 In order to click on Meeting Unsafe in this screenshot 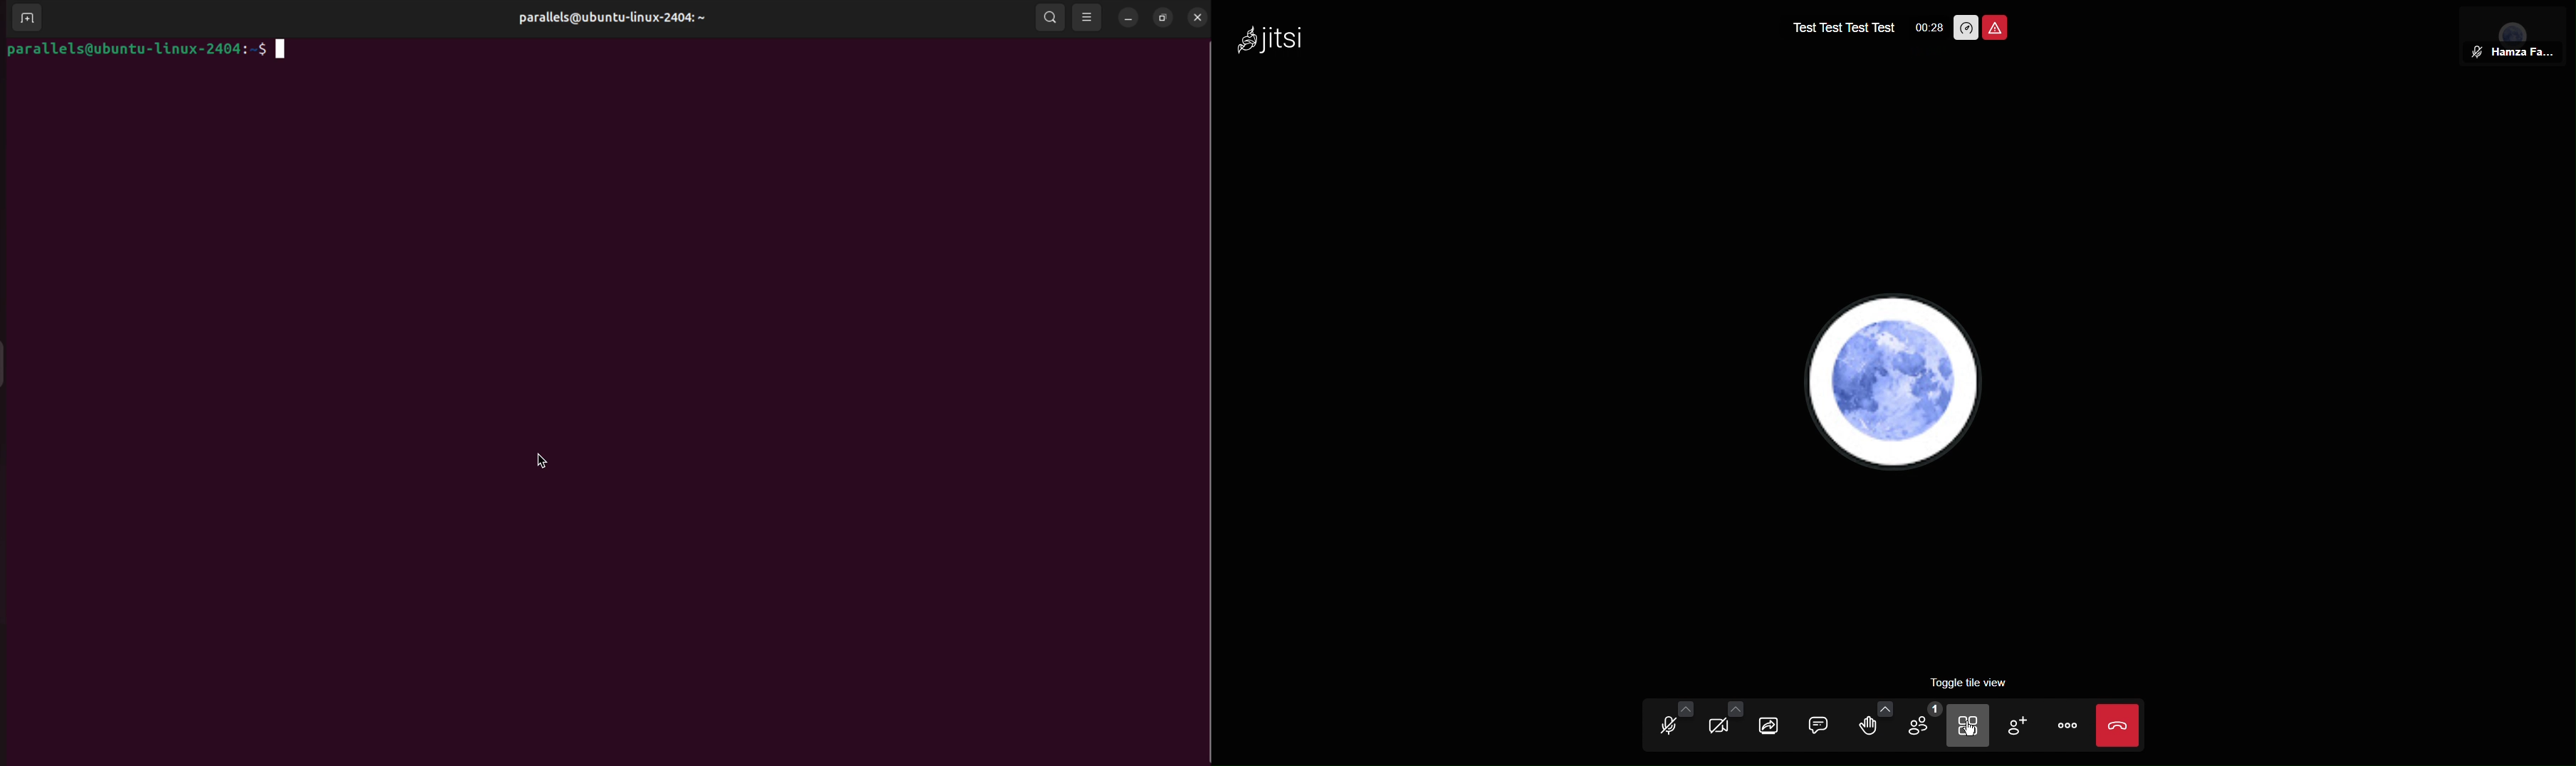, I will do `click(1998, 27)`.